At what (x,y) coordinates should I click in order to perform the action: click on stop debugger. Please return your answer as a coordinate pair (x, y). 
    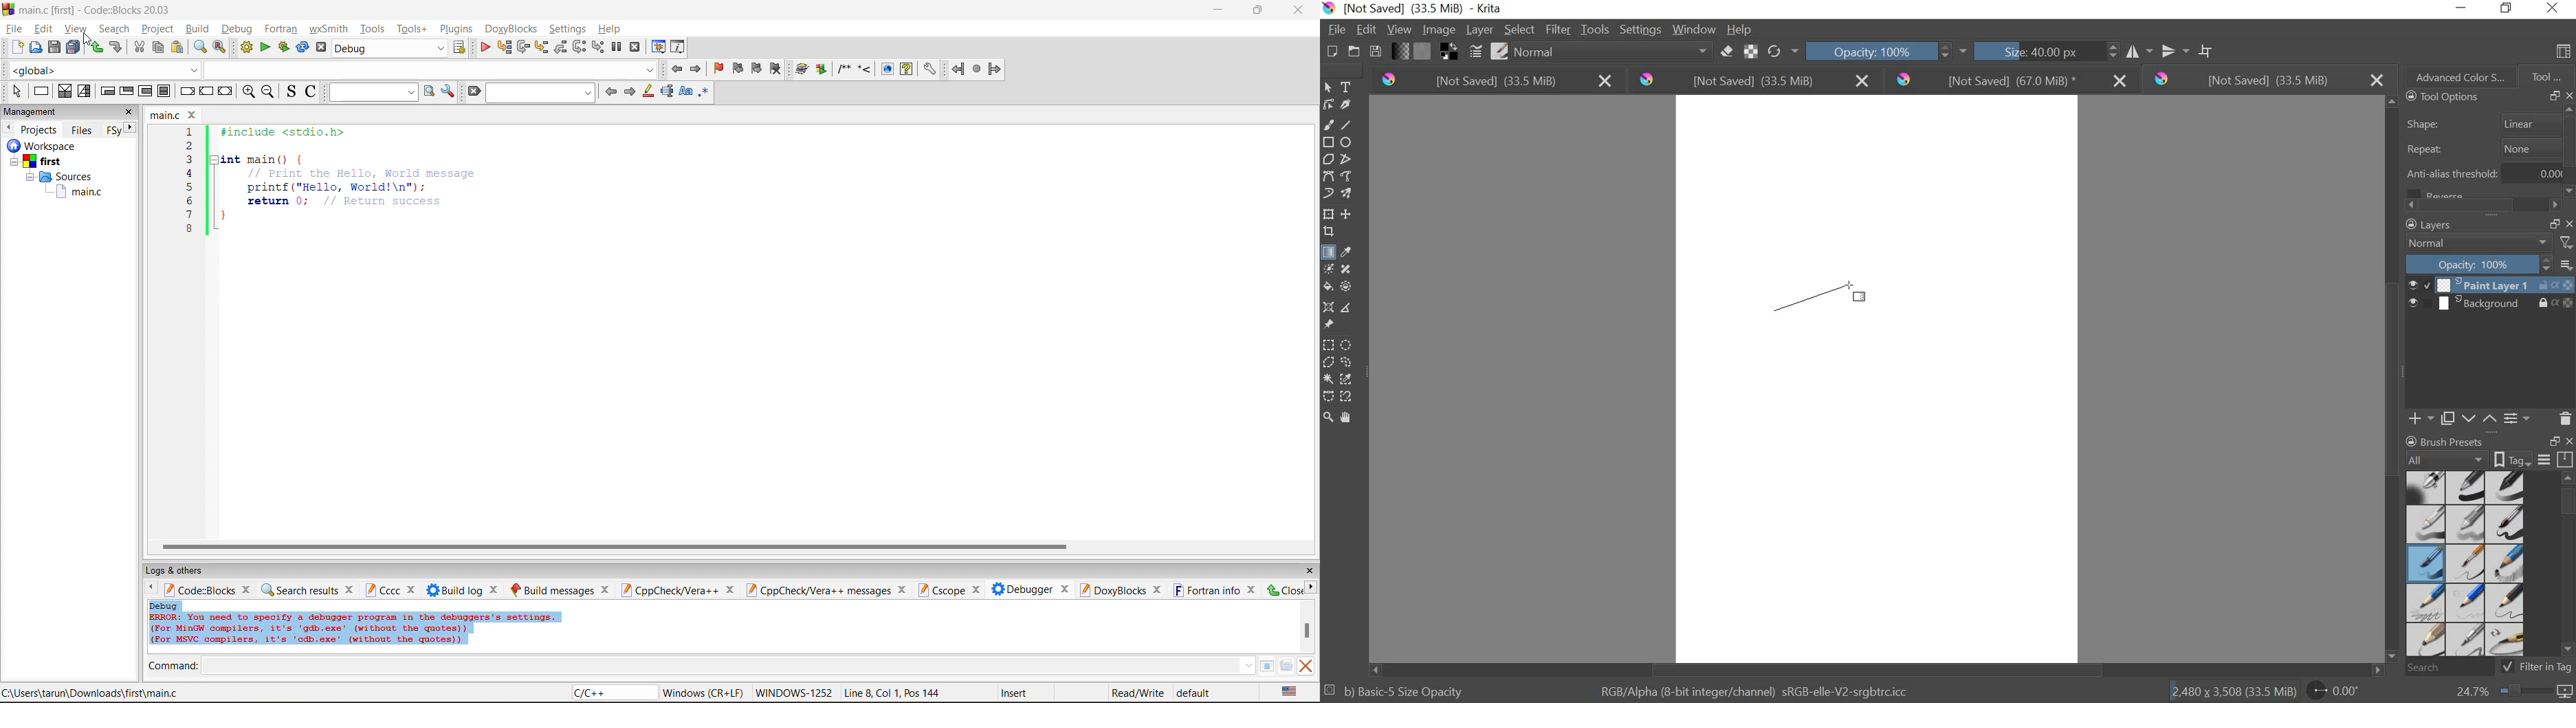
    Looking at the image, I should click on (637, 47).